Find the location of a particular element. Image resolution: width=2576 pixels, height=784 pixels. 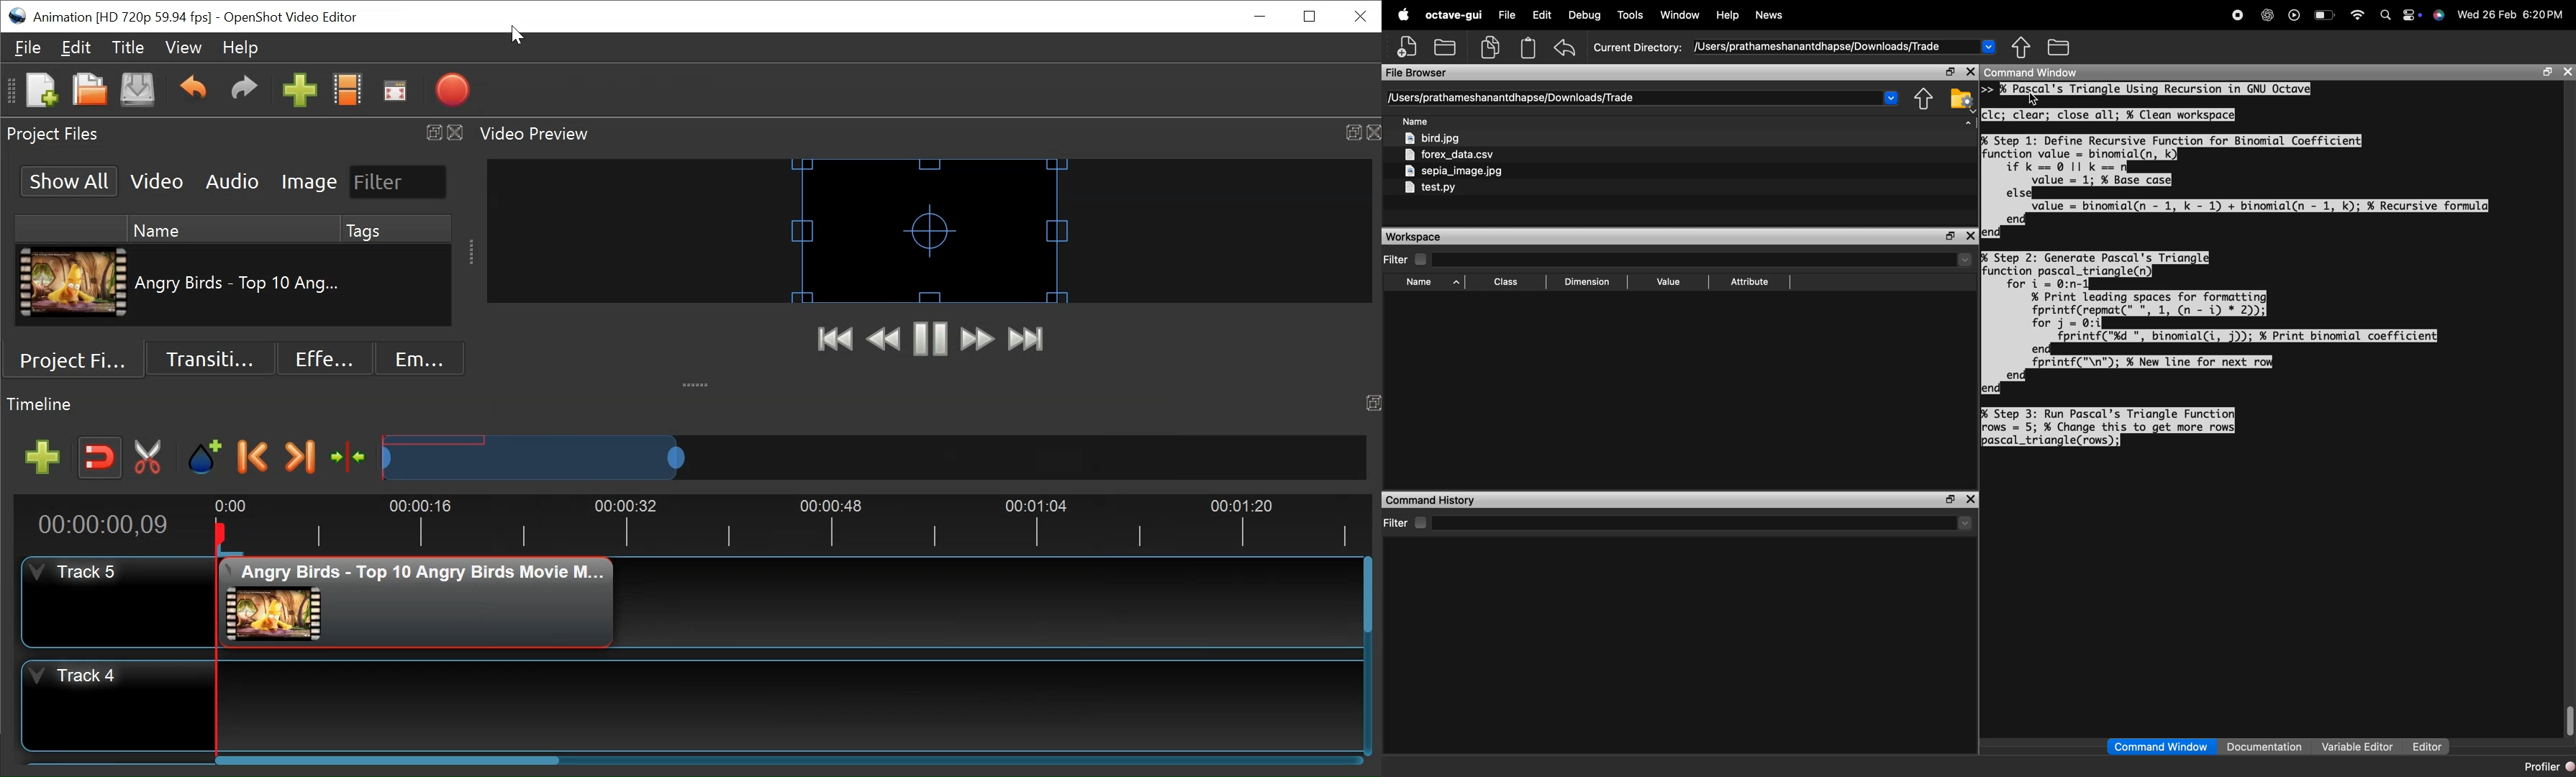

Close is located at coordinates (1358, 17).